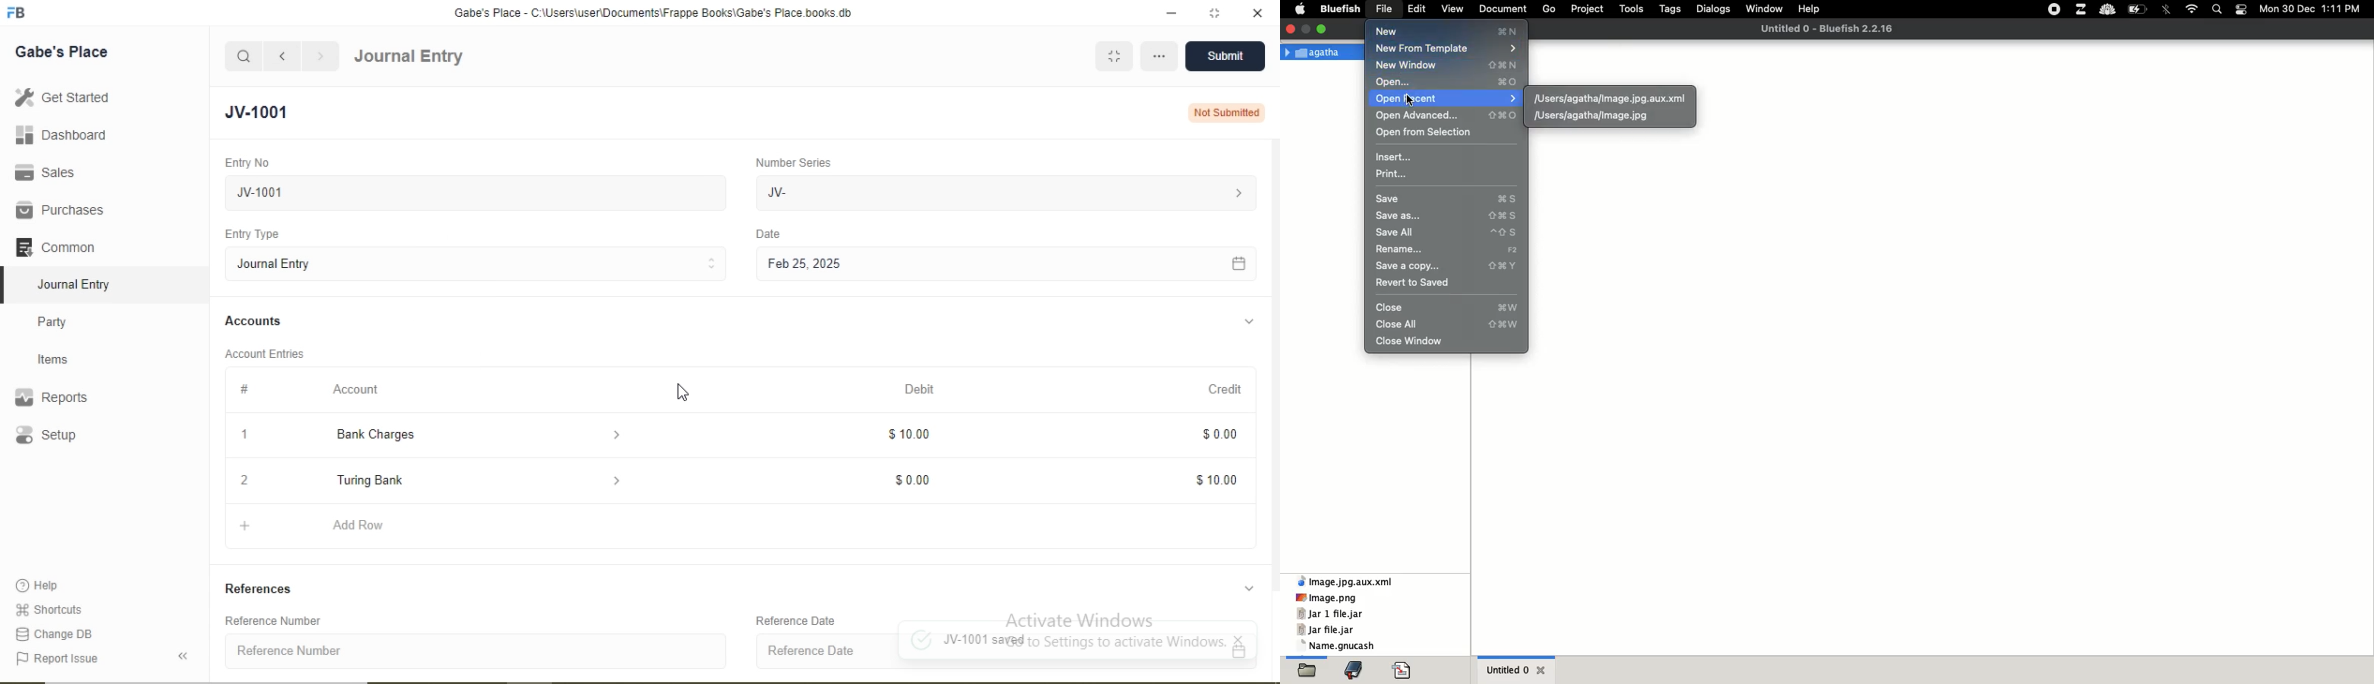 The height and width of the screenshot is (700, 2380). Describe the element at coordinates (254, 321) in the screenshot. I see `Accounts.` at that location.